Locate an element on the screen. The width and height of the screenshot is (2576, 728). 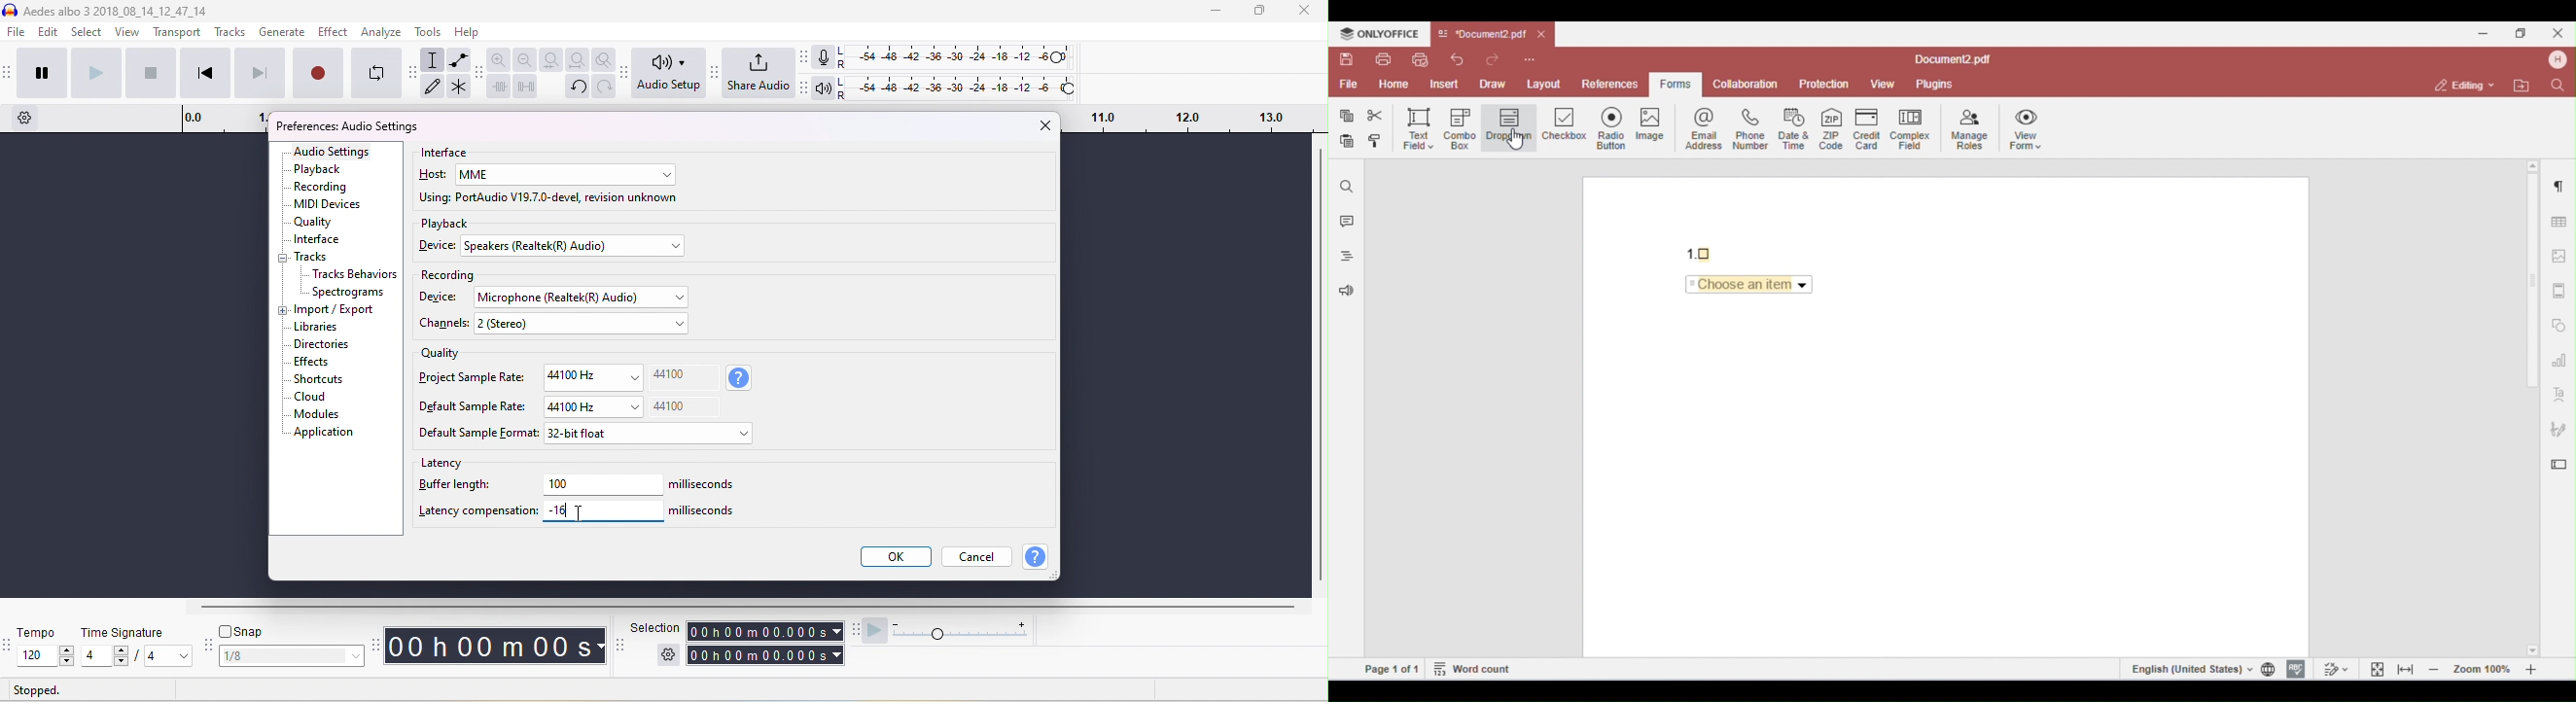
recording meter is located at coordinates (824, 58).